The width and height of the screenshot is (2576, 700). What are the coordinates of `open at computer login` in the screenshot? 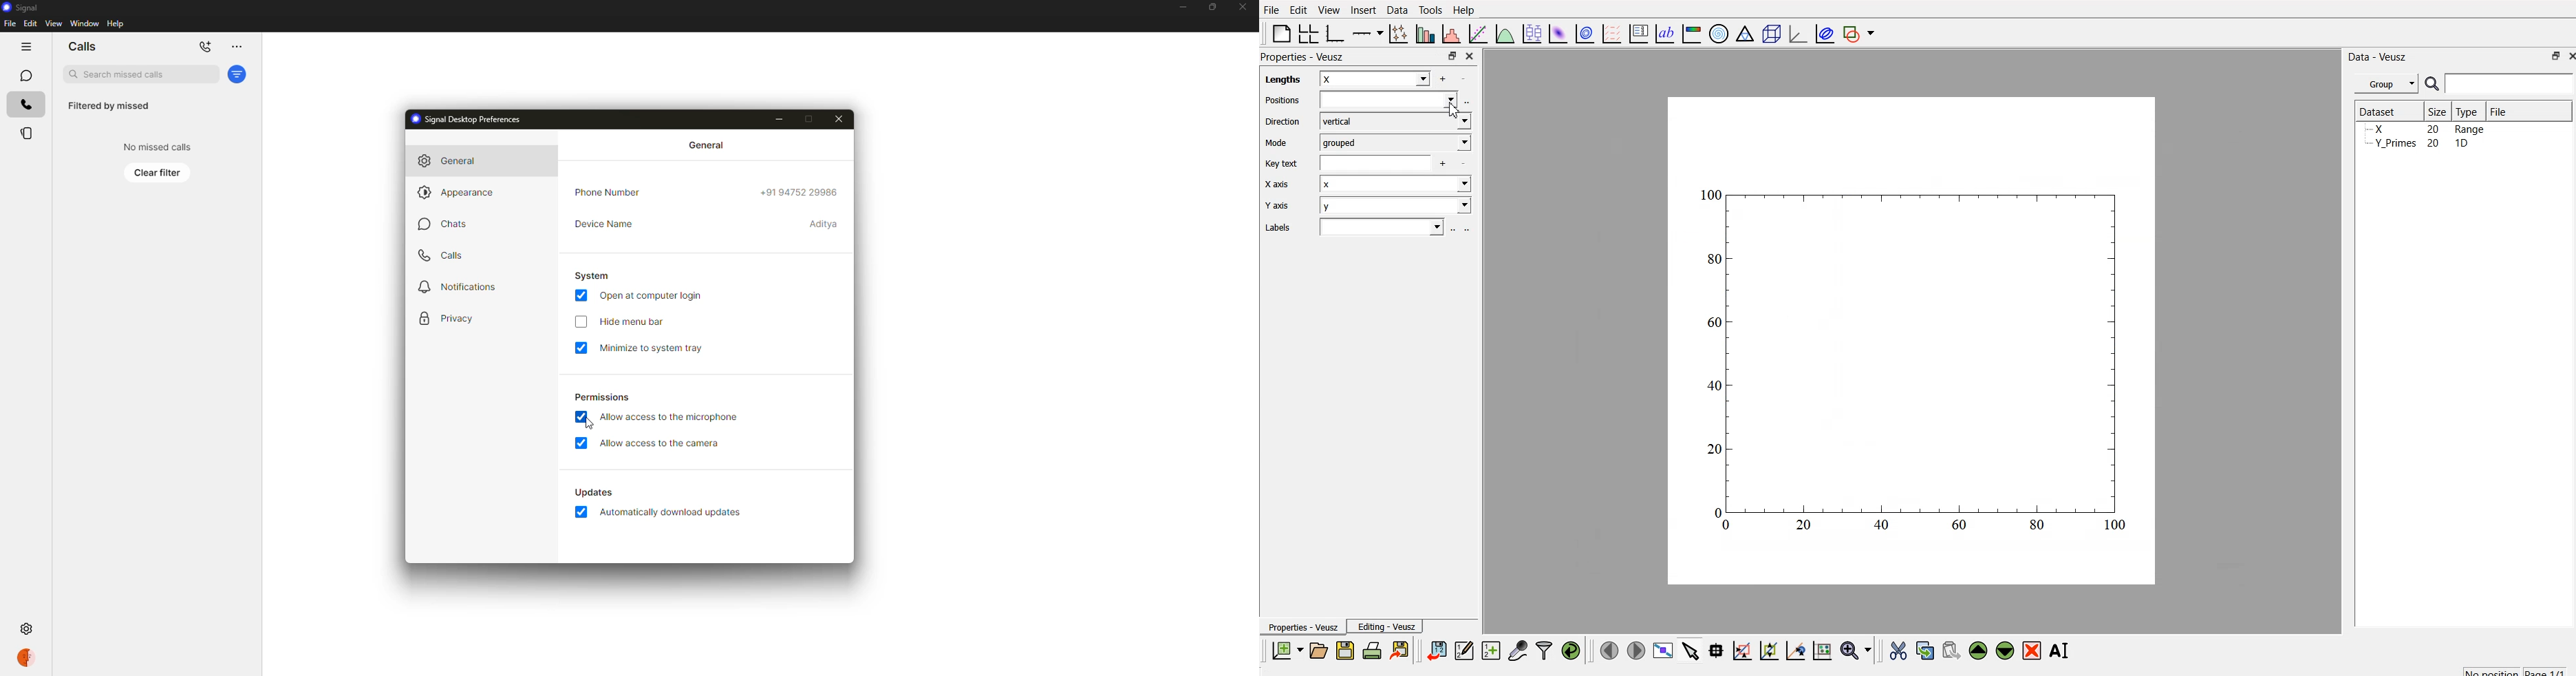 It's located at (653, 296).